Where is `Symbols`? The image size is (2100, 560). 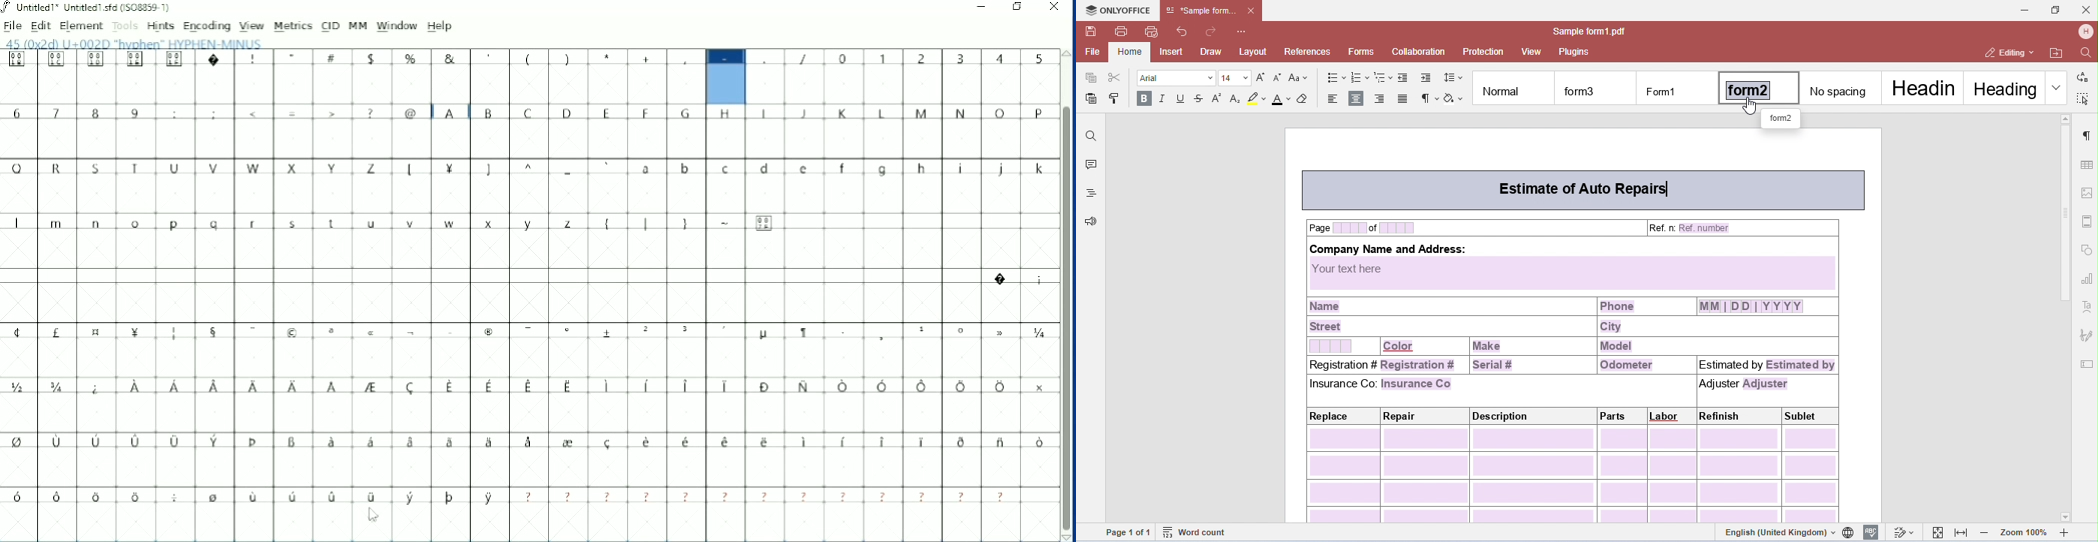
Symbols is located at coordinates (508, 168).